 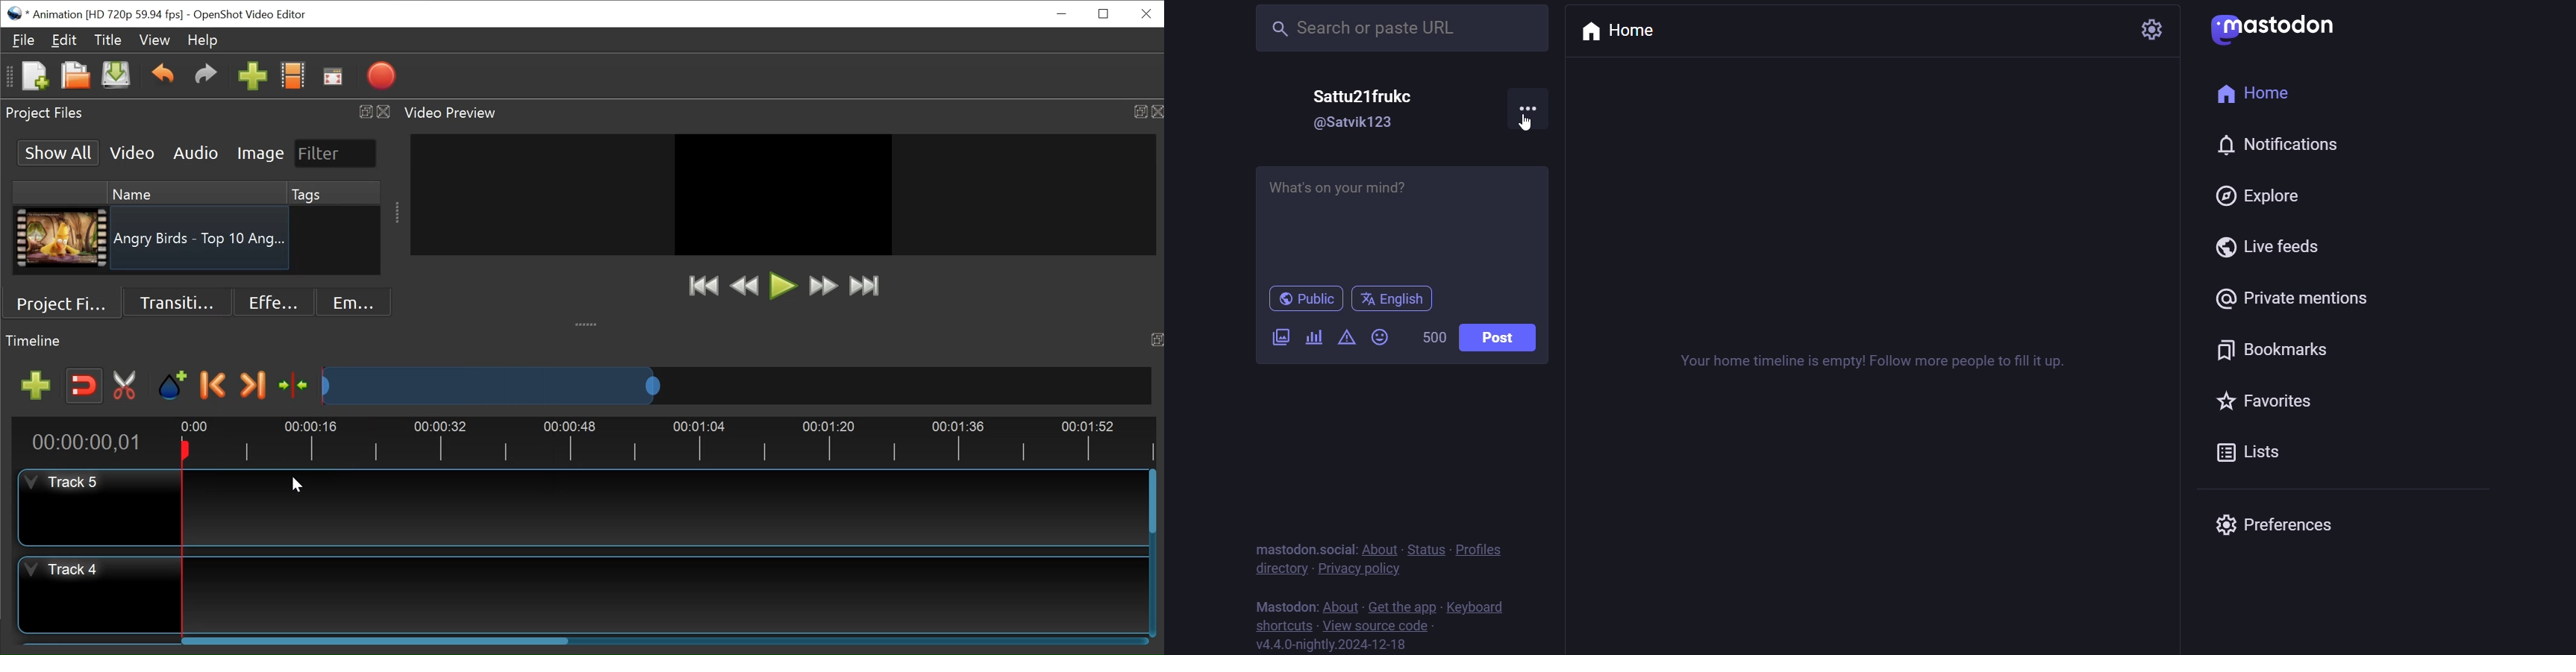 What do you see at coordinates (1287, 603) in the screenshot?
I see `mastodon` at bounding box center [1287, 603].